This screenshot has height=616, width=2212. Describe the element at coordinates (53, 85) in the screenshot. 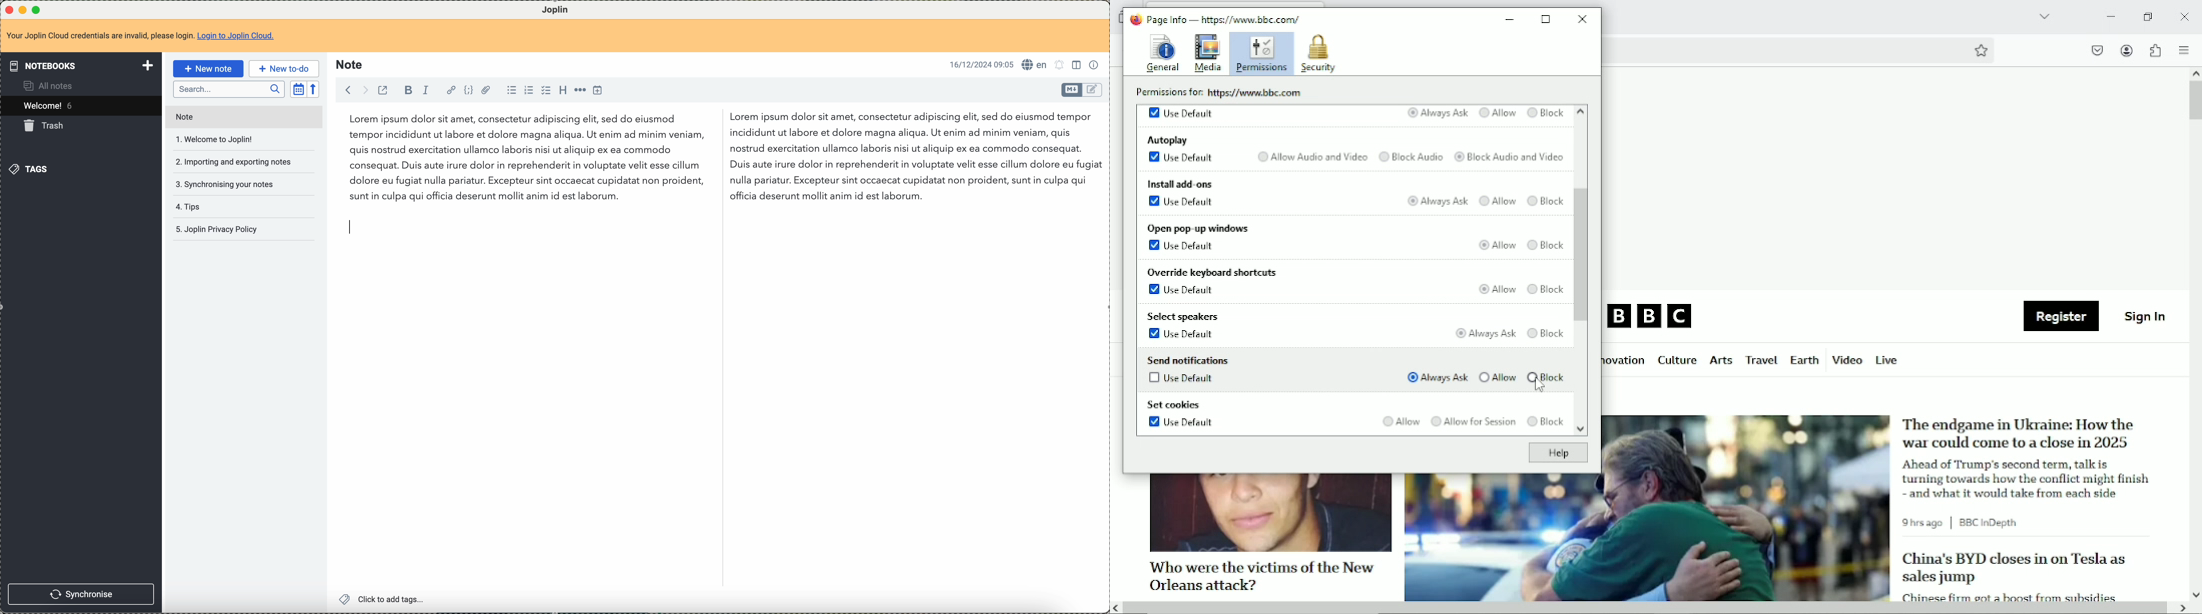

I see `all notes` at that location.